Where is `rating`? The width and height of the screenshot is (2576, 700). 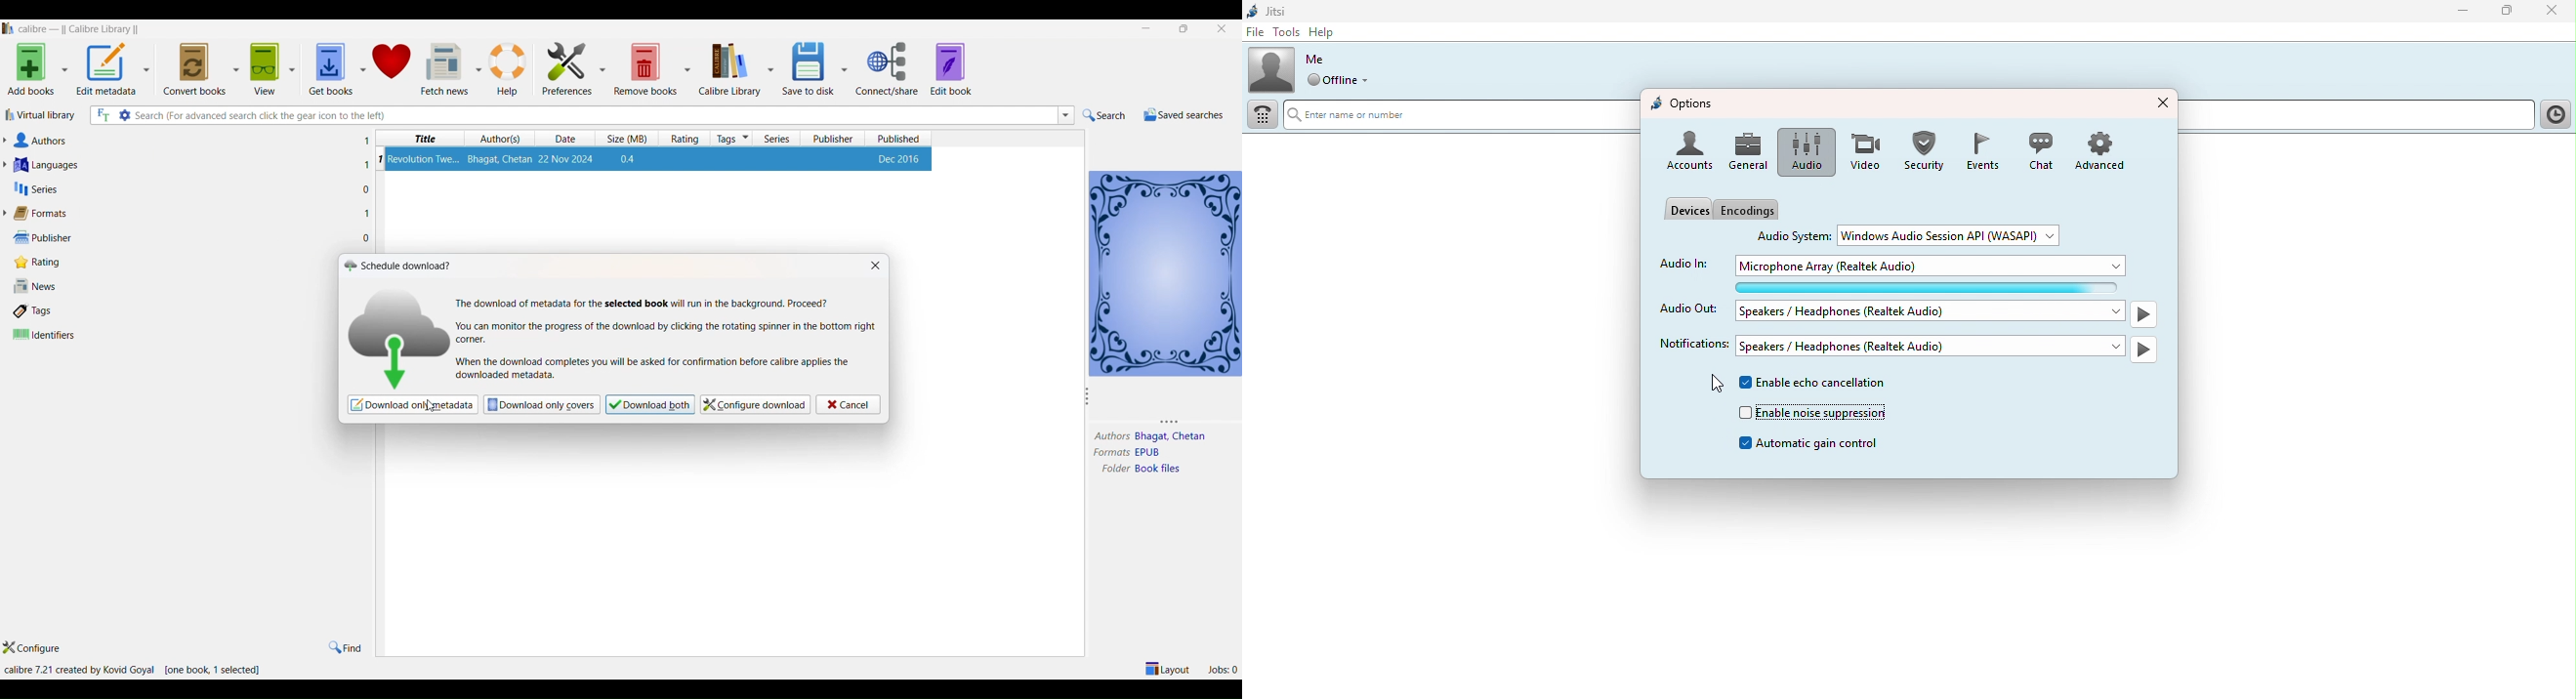
rating is located at coordinates (34, 262).